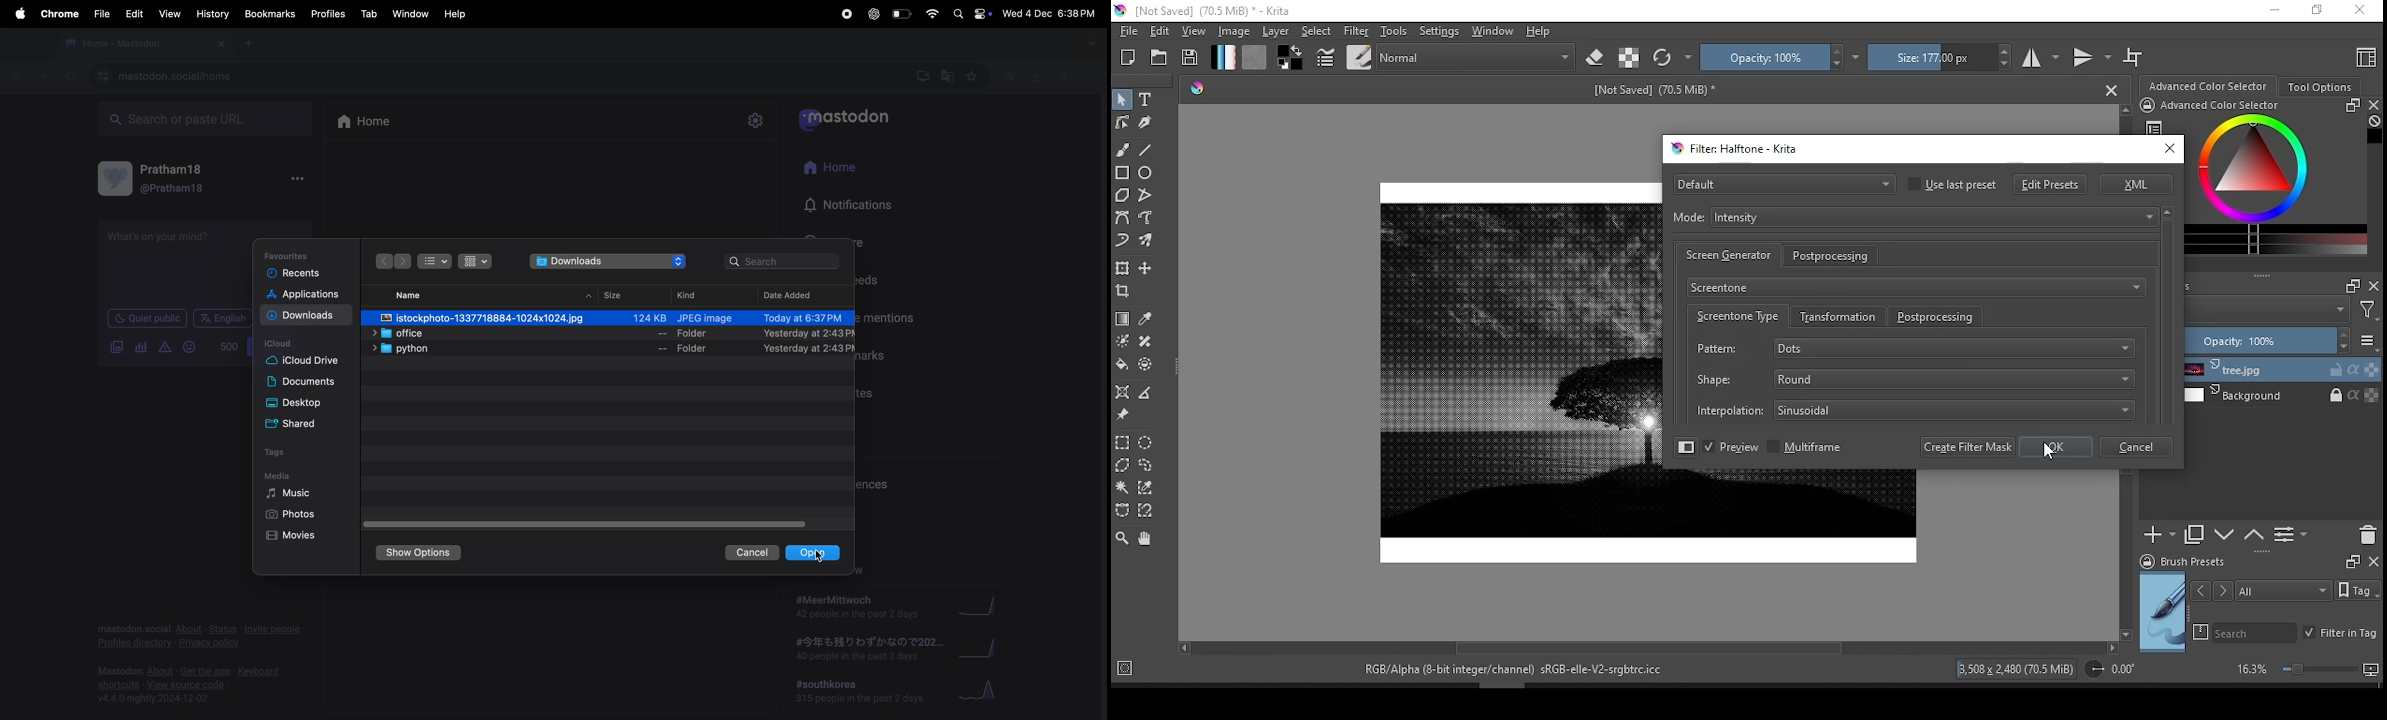  I want to click on interpolation, so click(1913, 408).